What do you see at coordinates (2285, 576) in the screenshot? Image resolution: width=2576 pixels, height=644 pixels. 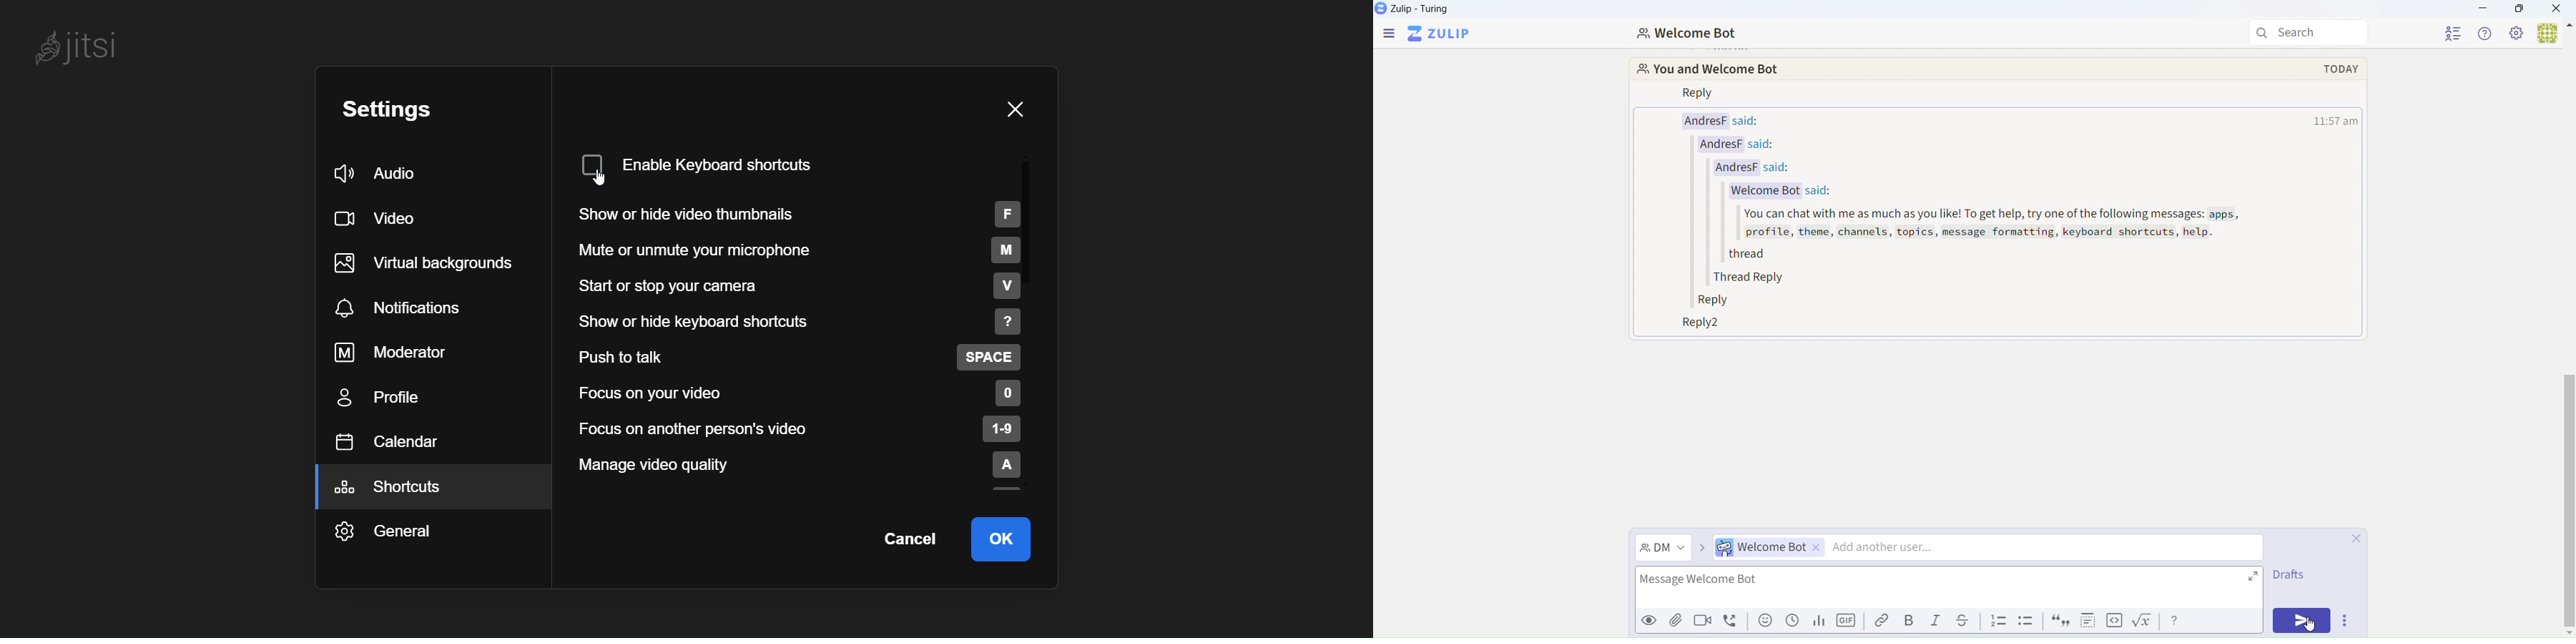 I see `Draft` at bounding box center [2285, 576].